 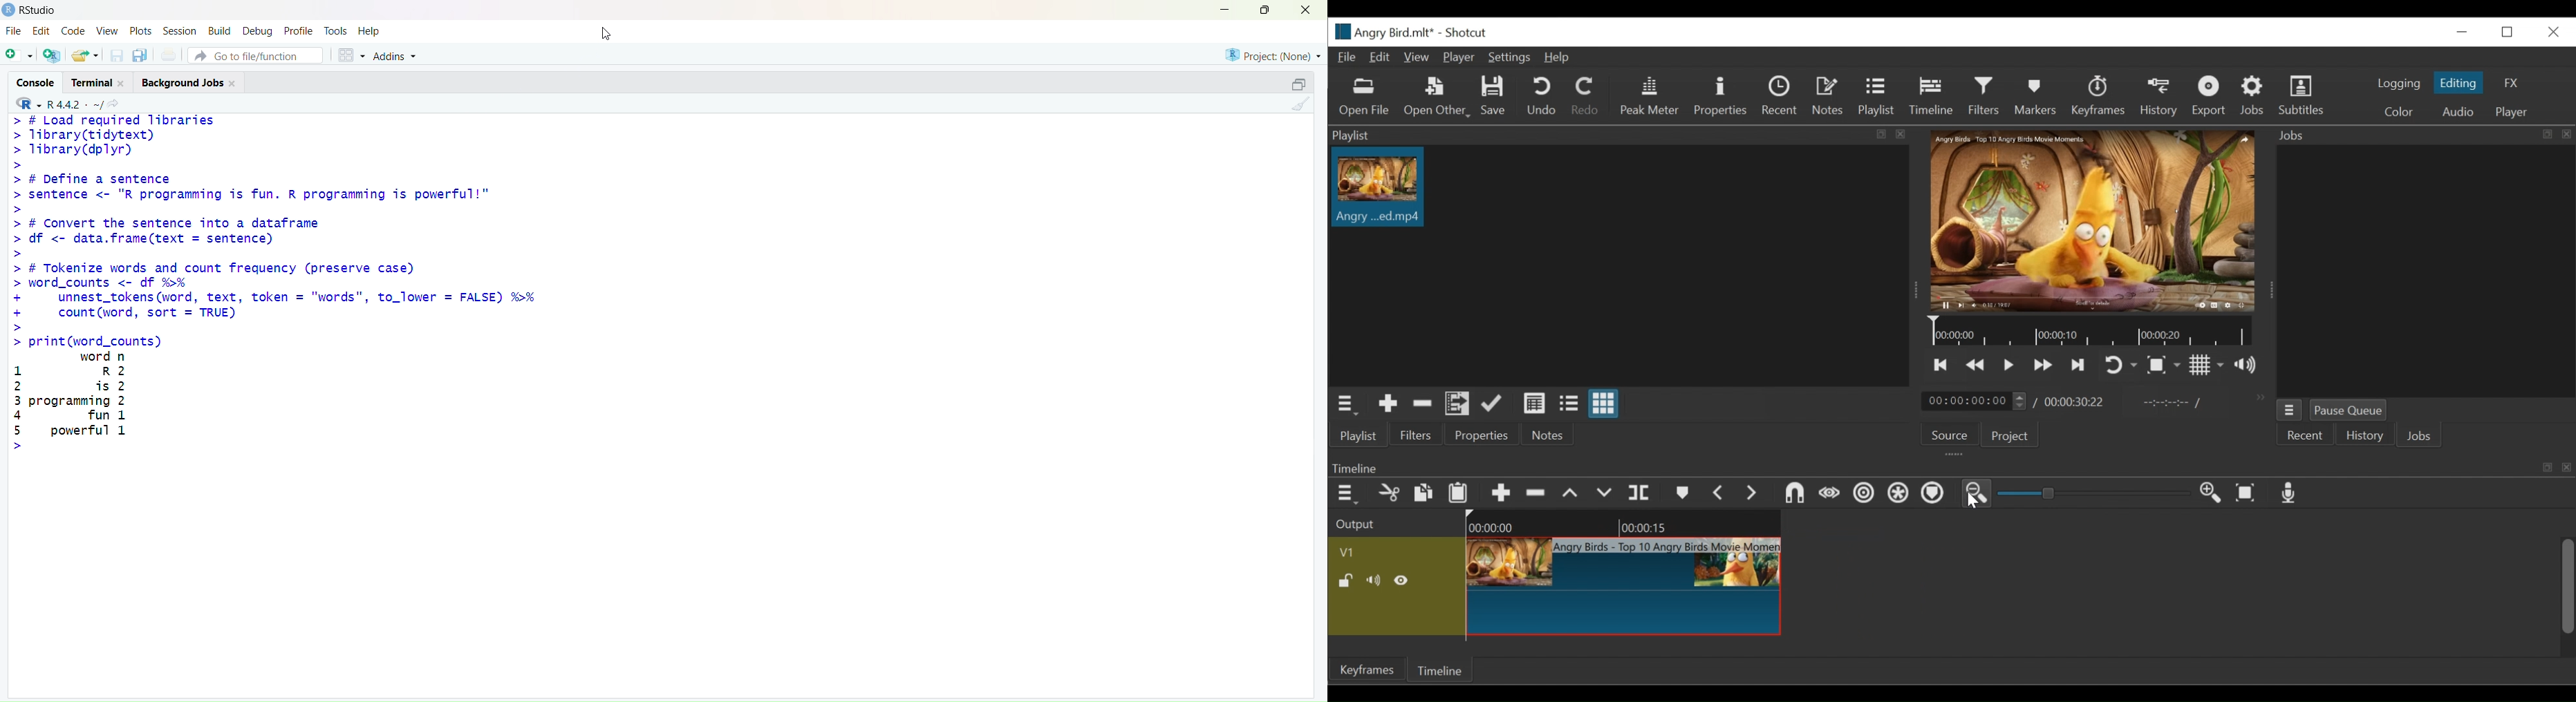 I want to click on (un)lock track, so click(x=1346, y=581).